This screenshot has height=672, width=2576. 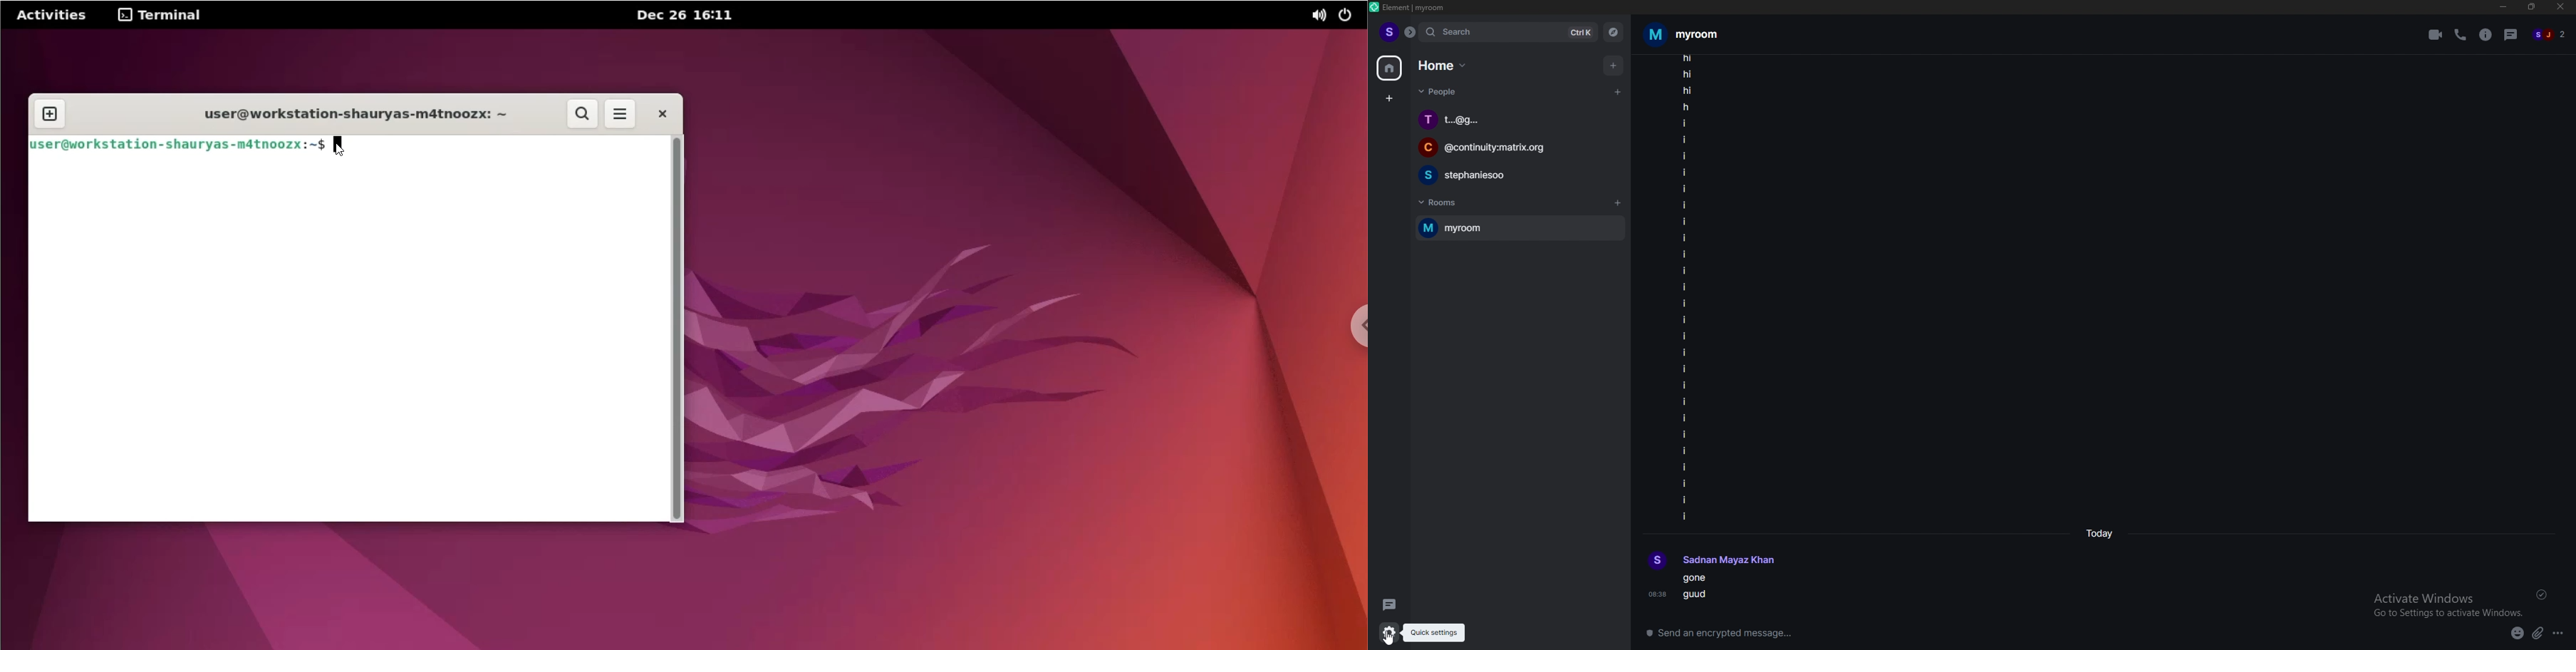 What do you see at coordinates (2436, 34) in the screenshot?
I see `video call` at bounding box center [2436, 34].